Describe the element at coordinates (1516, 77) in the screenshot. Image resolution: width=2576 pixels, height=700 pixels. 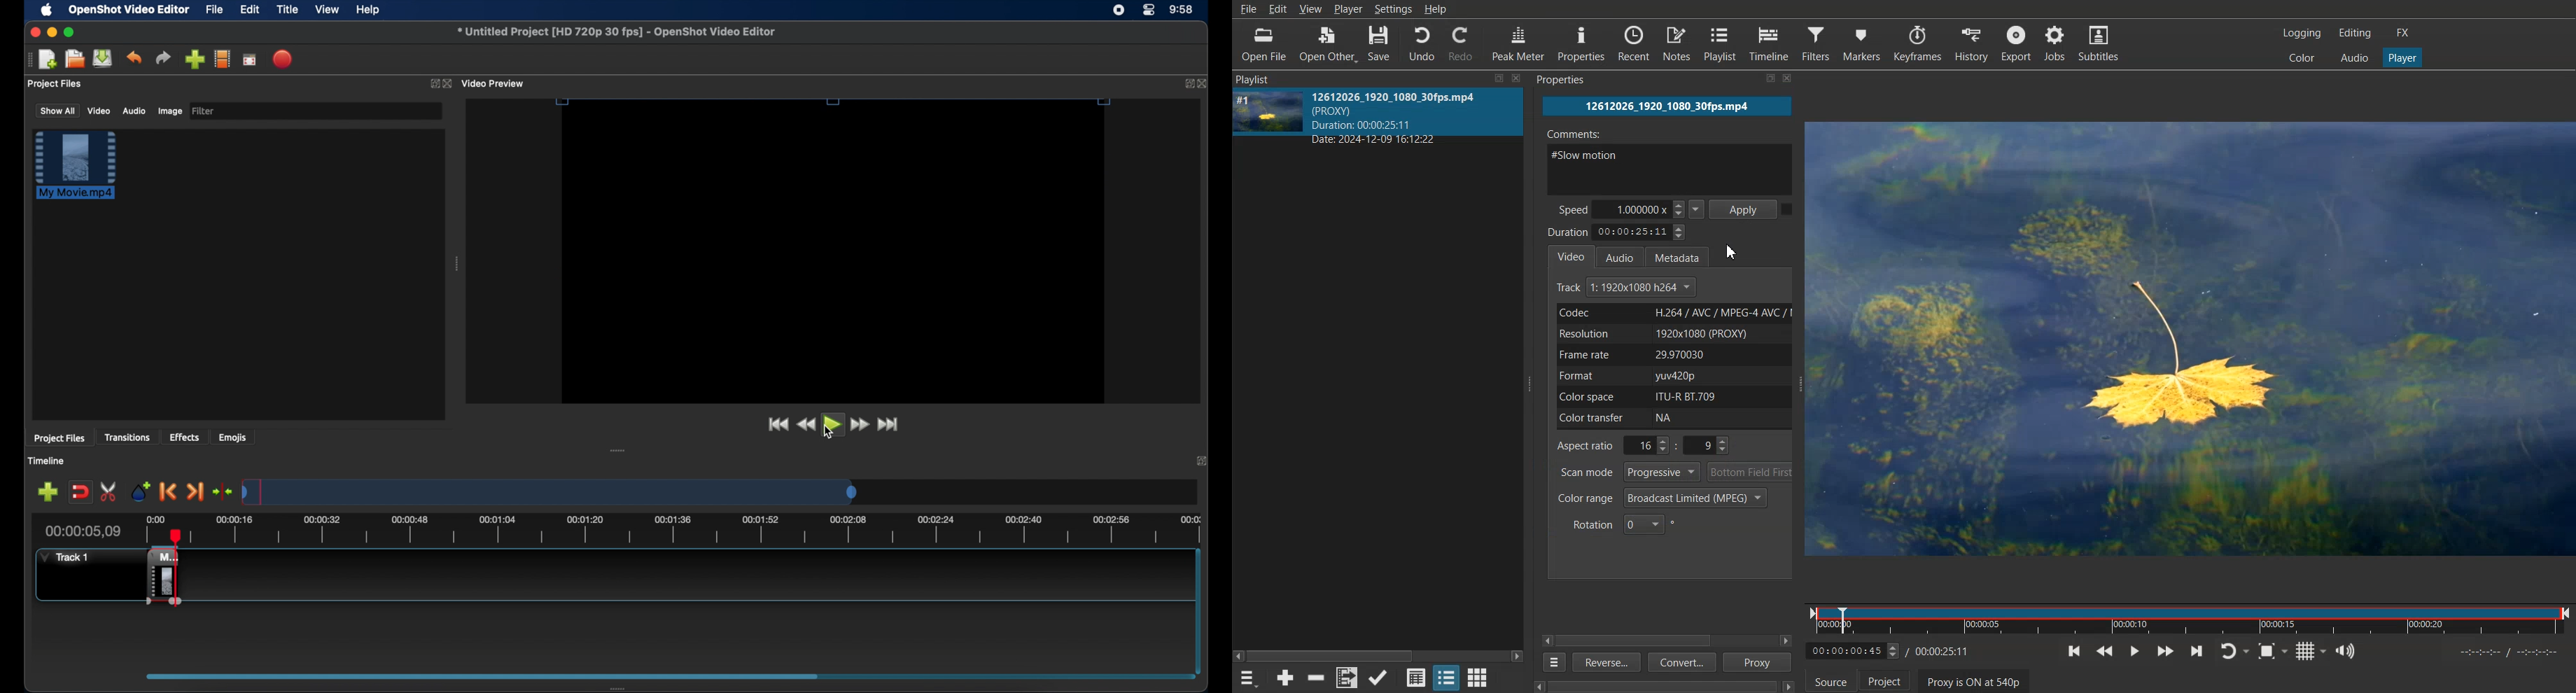
I see `close` at that location.